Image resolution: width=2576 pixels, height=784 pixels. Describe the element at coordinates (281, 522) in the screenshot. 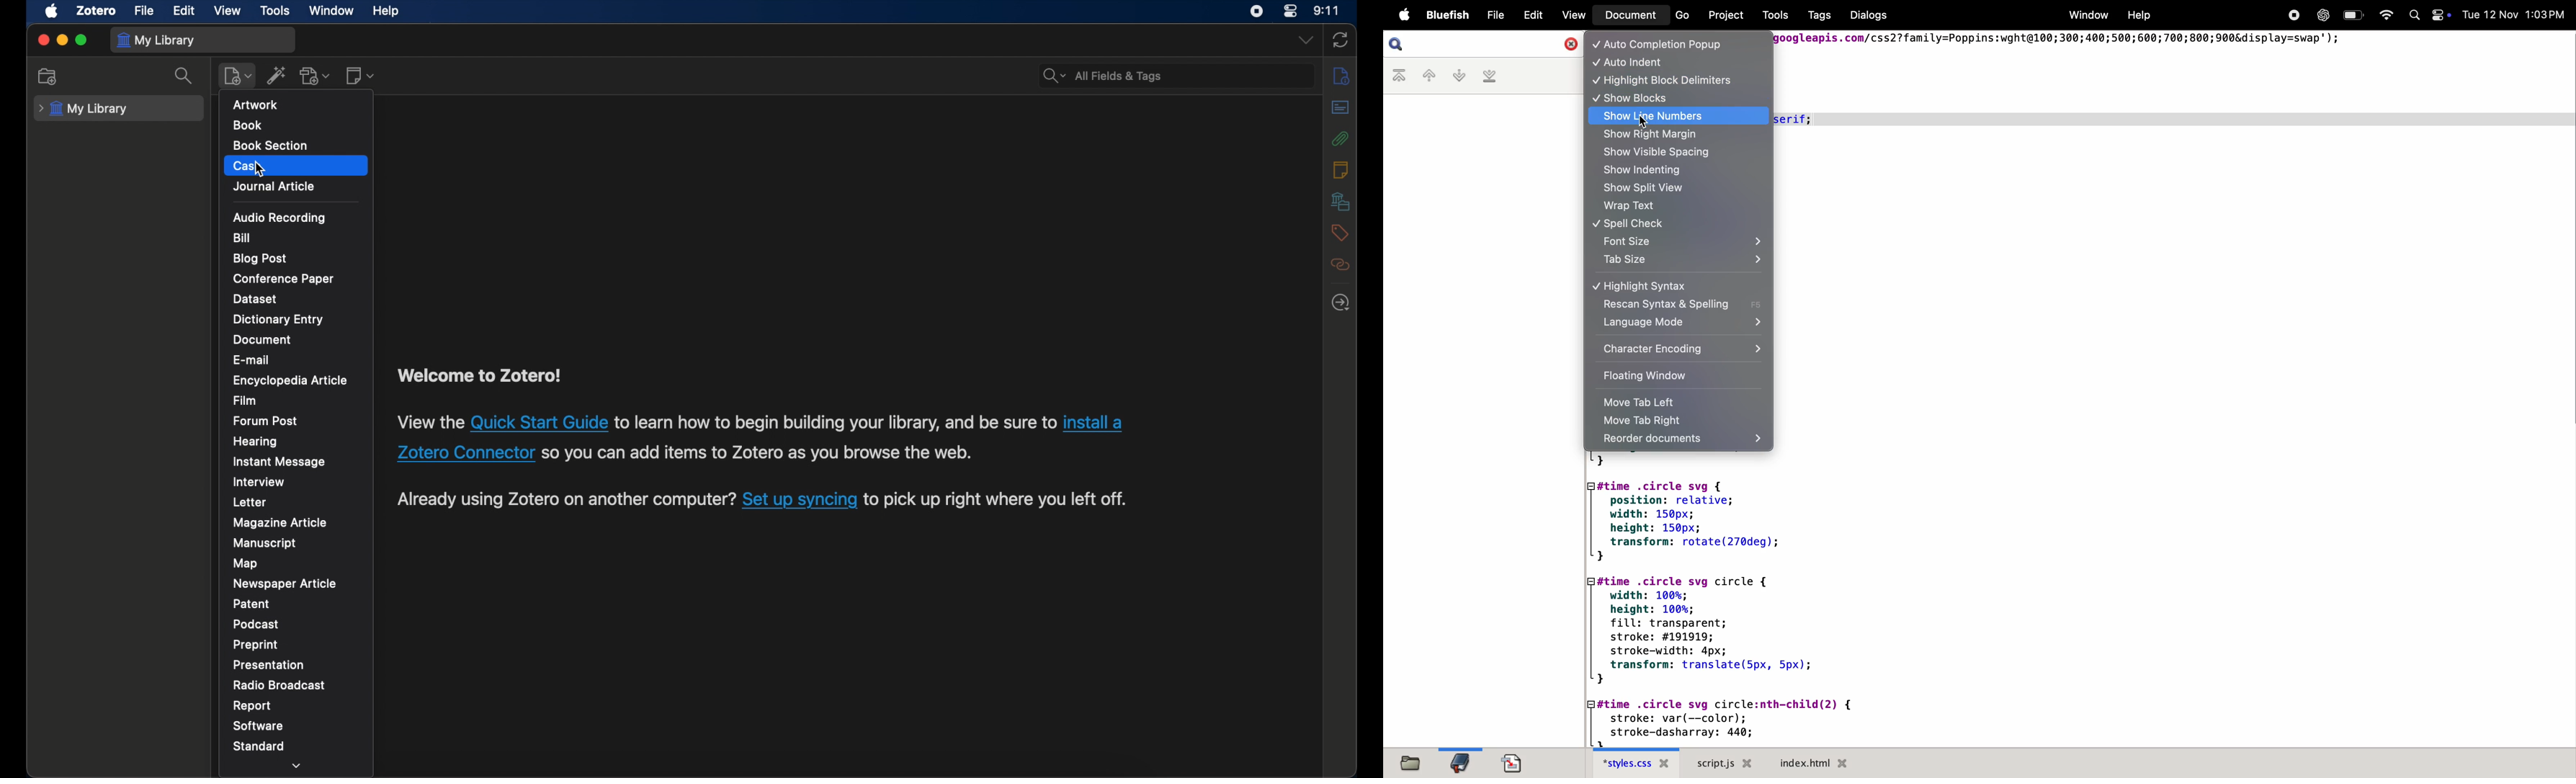

I see `magazine article` at that location.